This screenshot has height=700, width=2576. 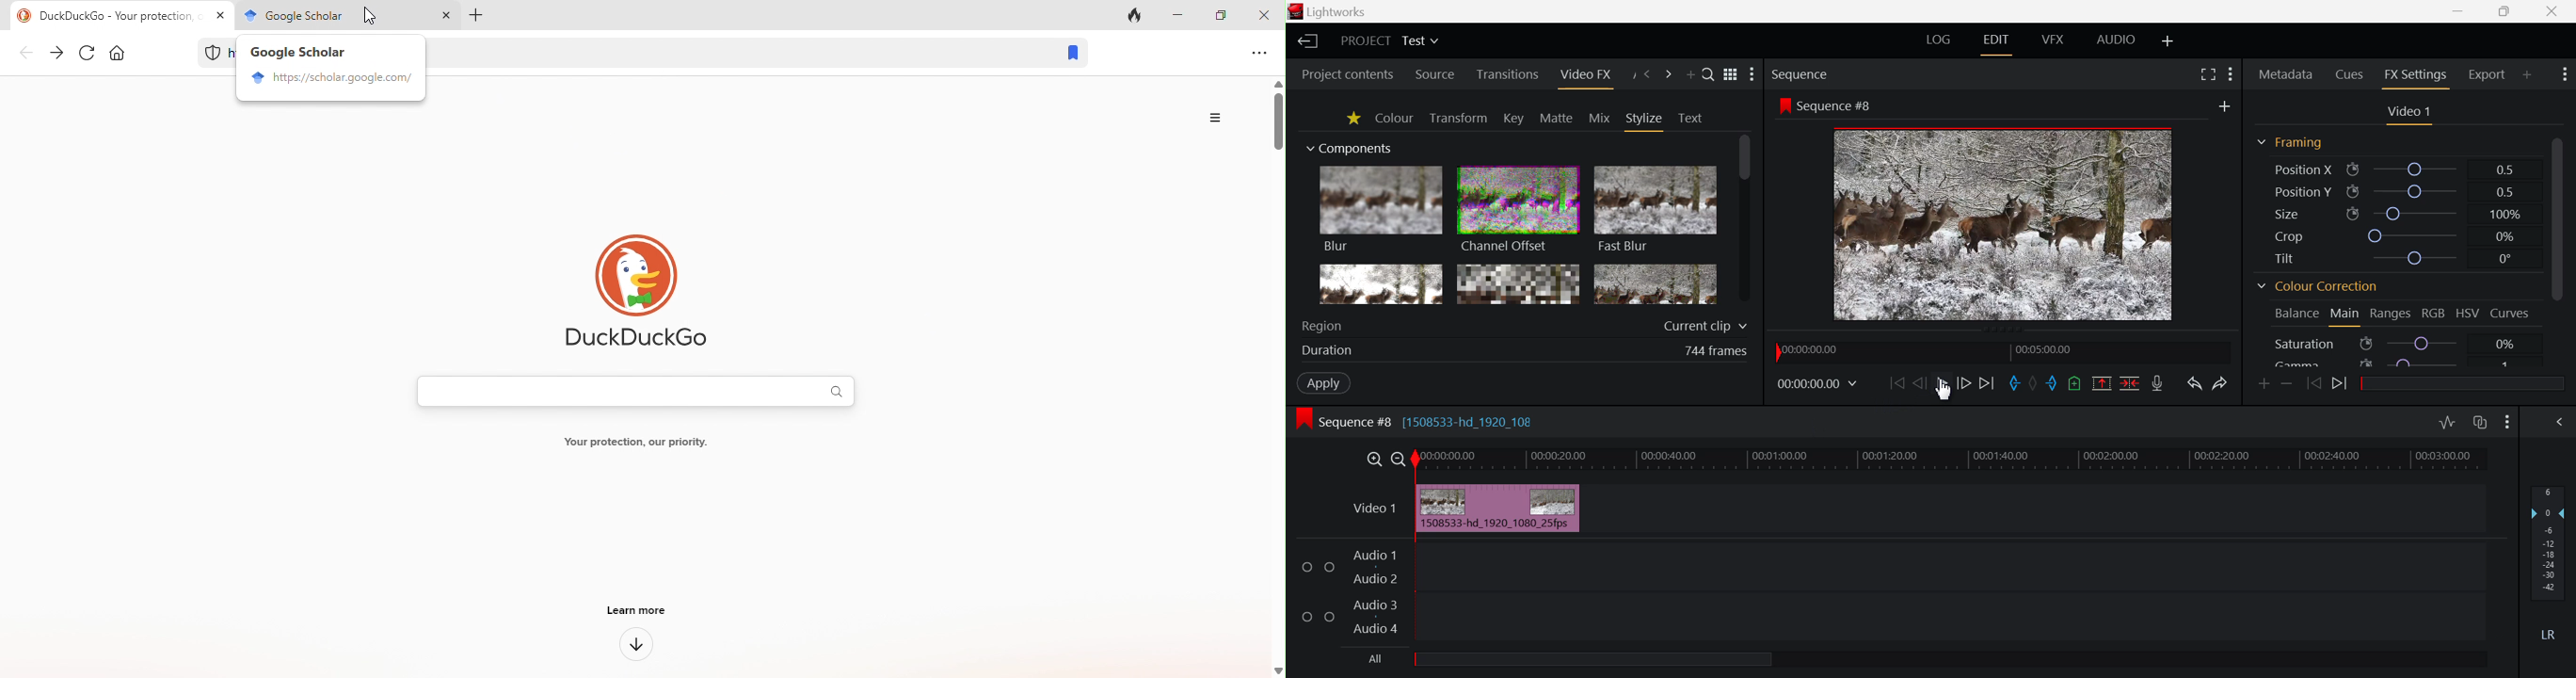 I want to click on Crop, so click(x=2395, y=235).